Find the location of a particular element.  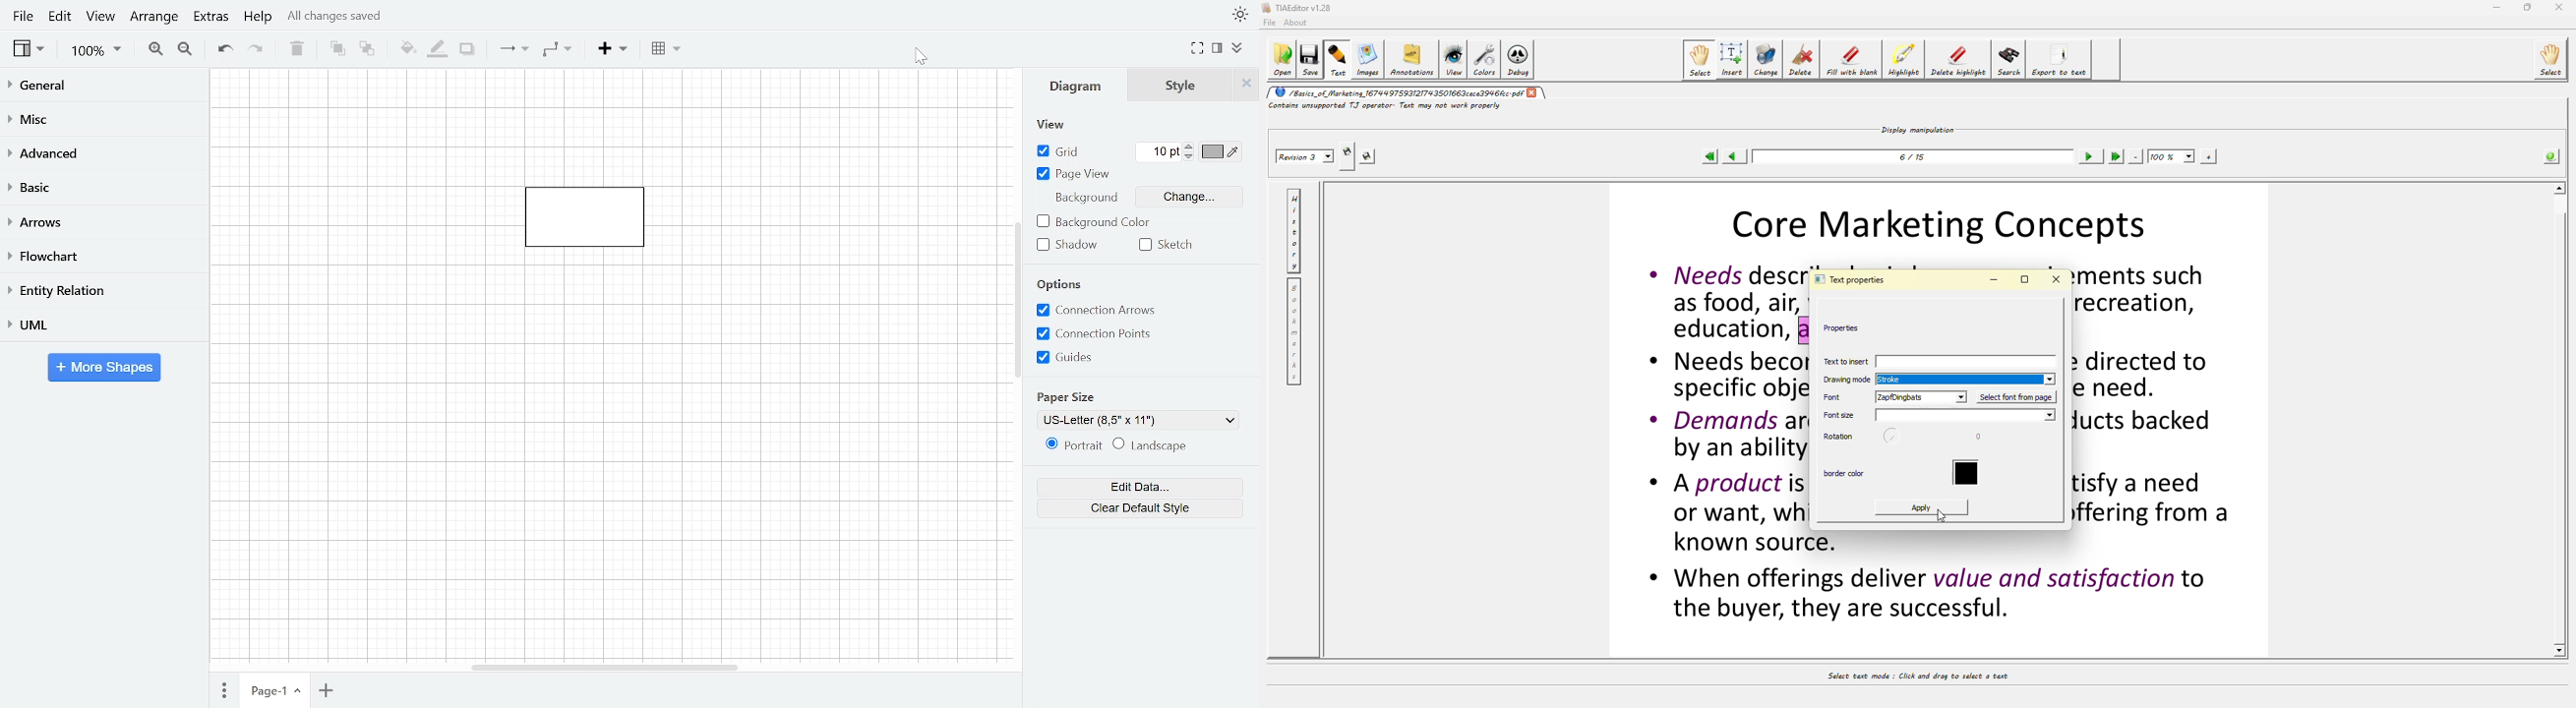

Guides is located at coordinates (1070, 358).